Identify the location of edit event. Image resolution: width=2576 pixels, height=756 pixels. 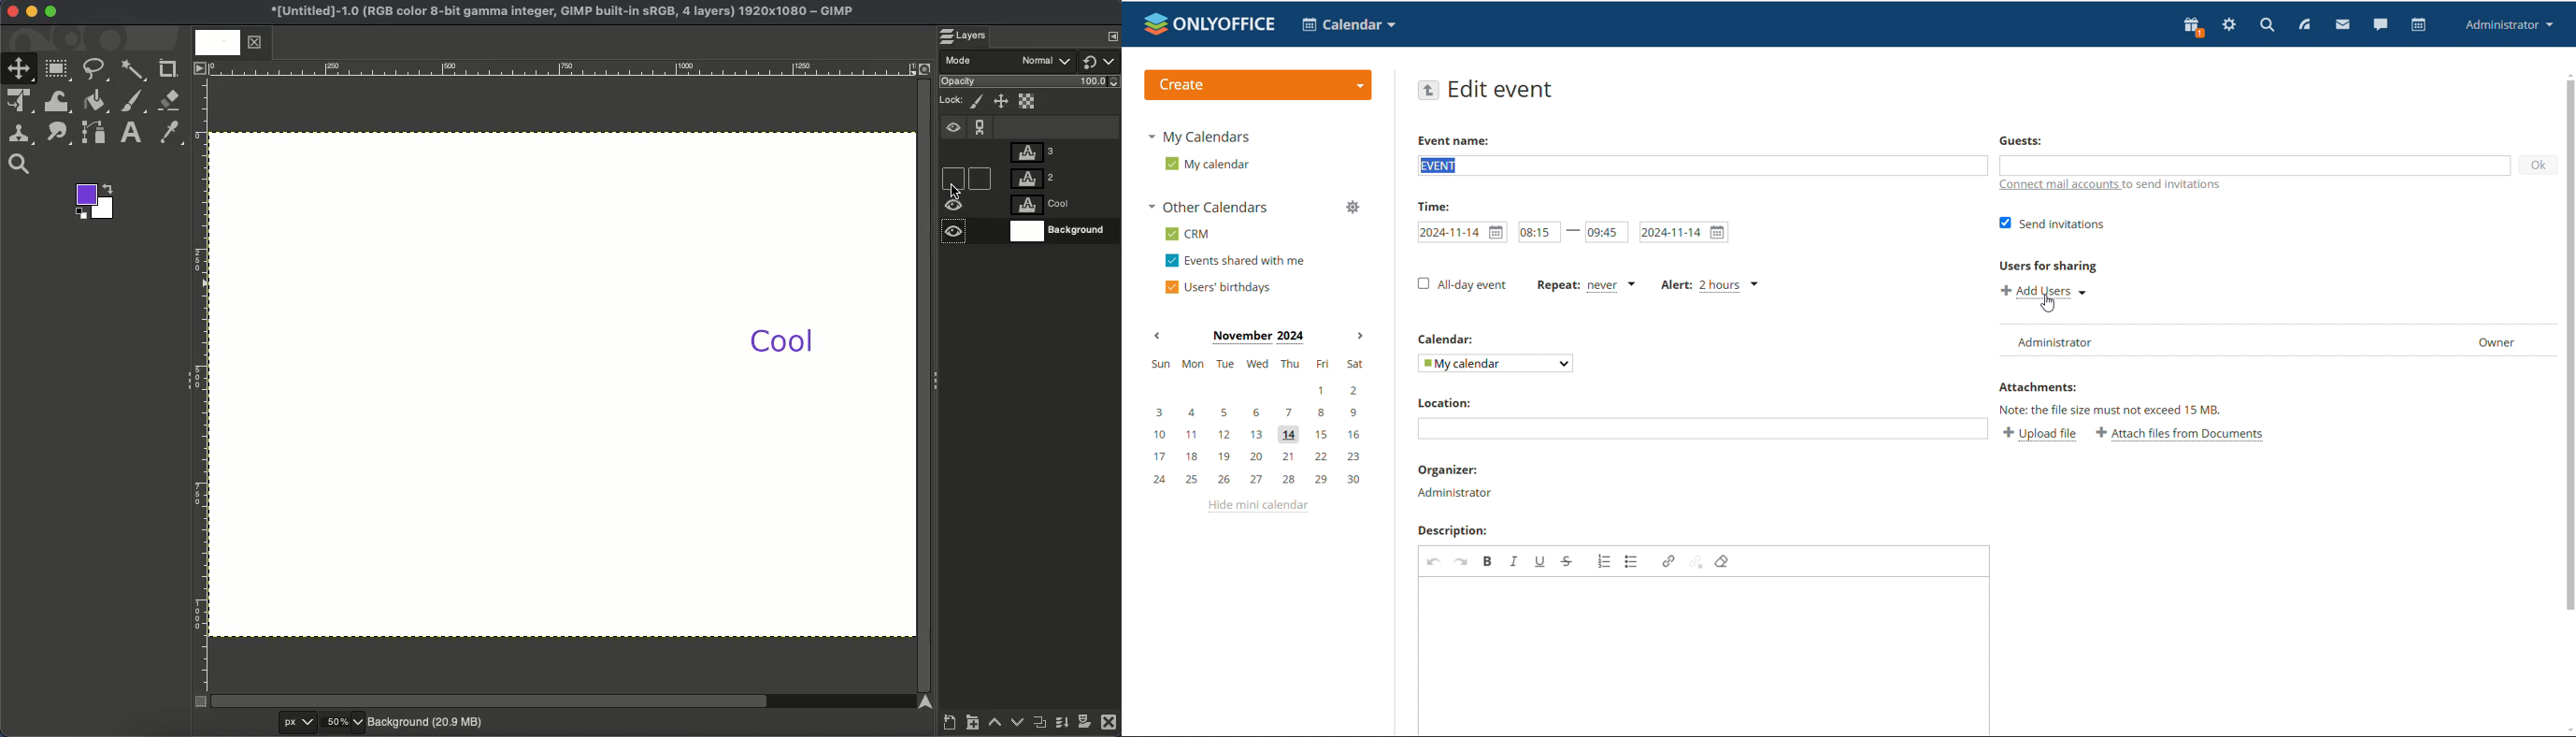
(1505, 90).